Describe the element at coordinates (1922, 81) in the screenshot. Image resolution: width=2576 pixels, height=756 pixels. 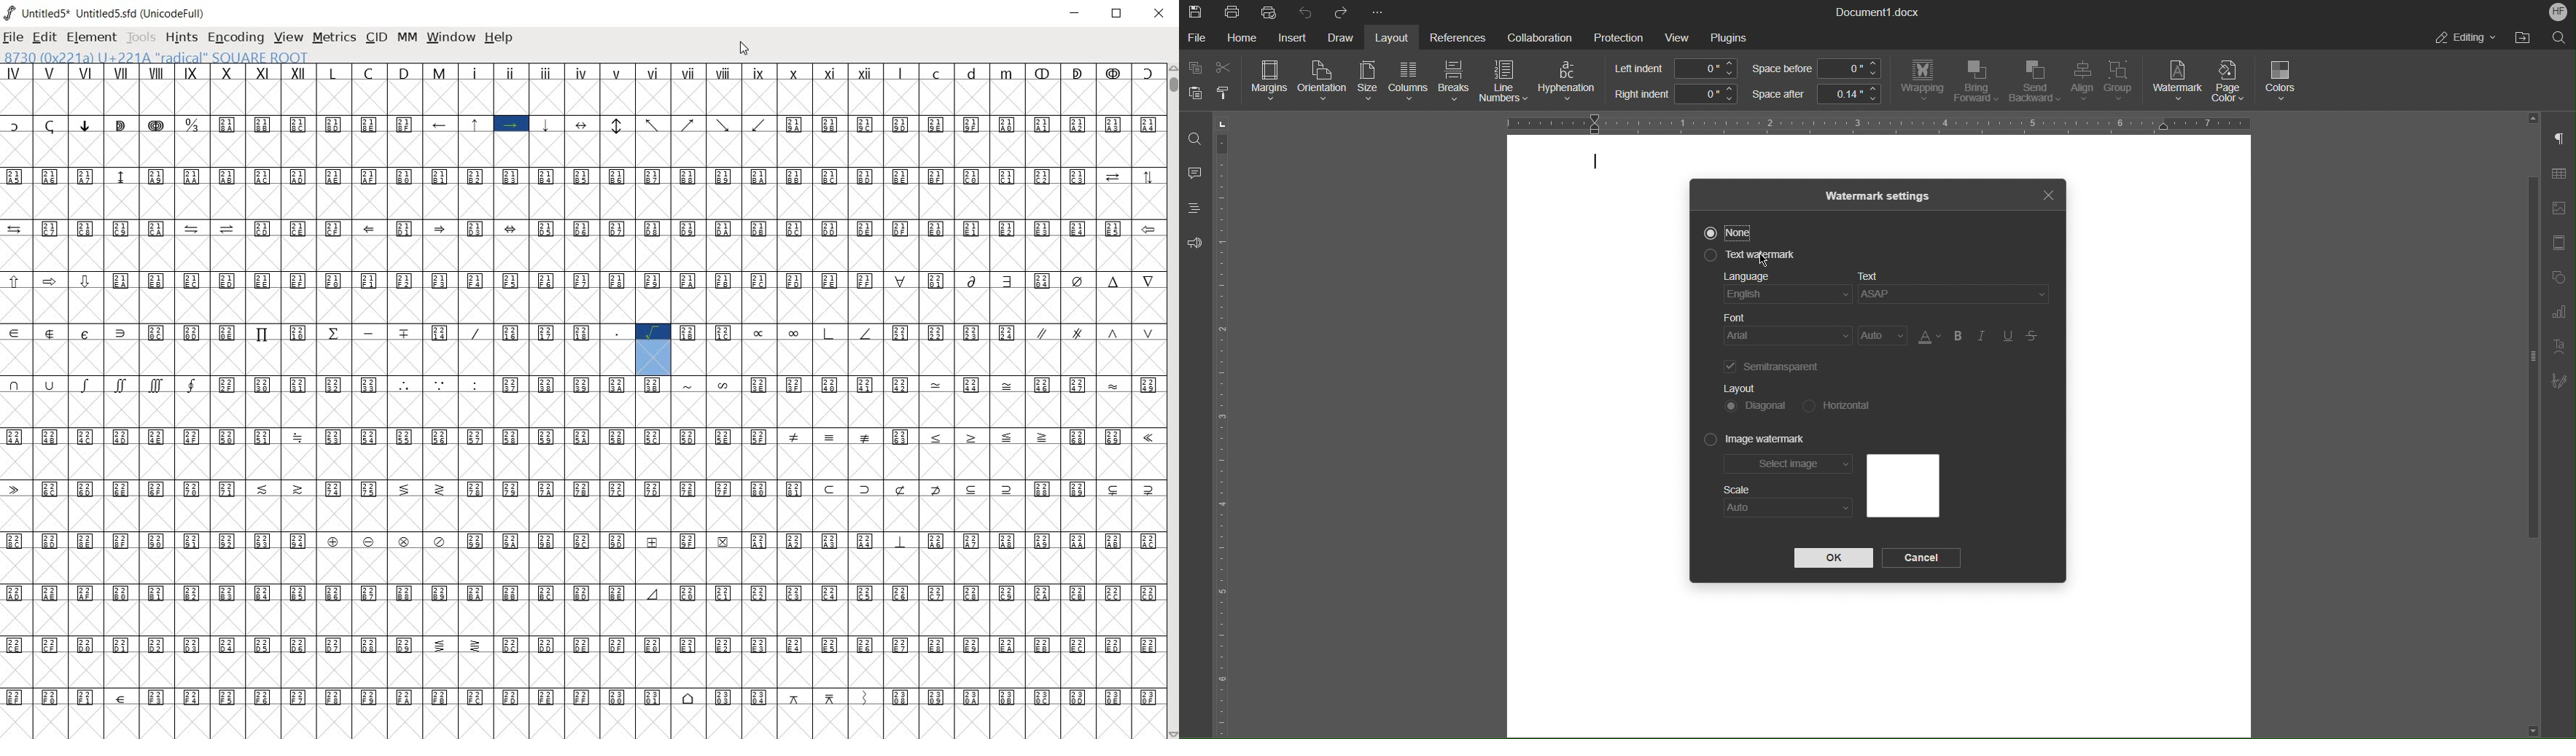
I see `Wrapping` at that location.